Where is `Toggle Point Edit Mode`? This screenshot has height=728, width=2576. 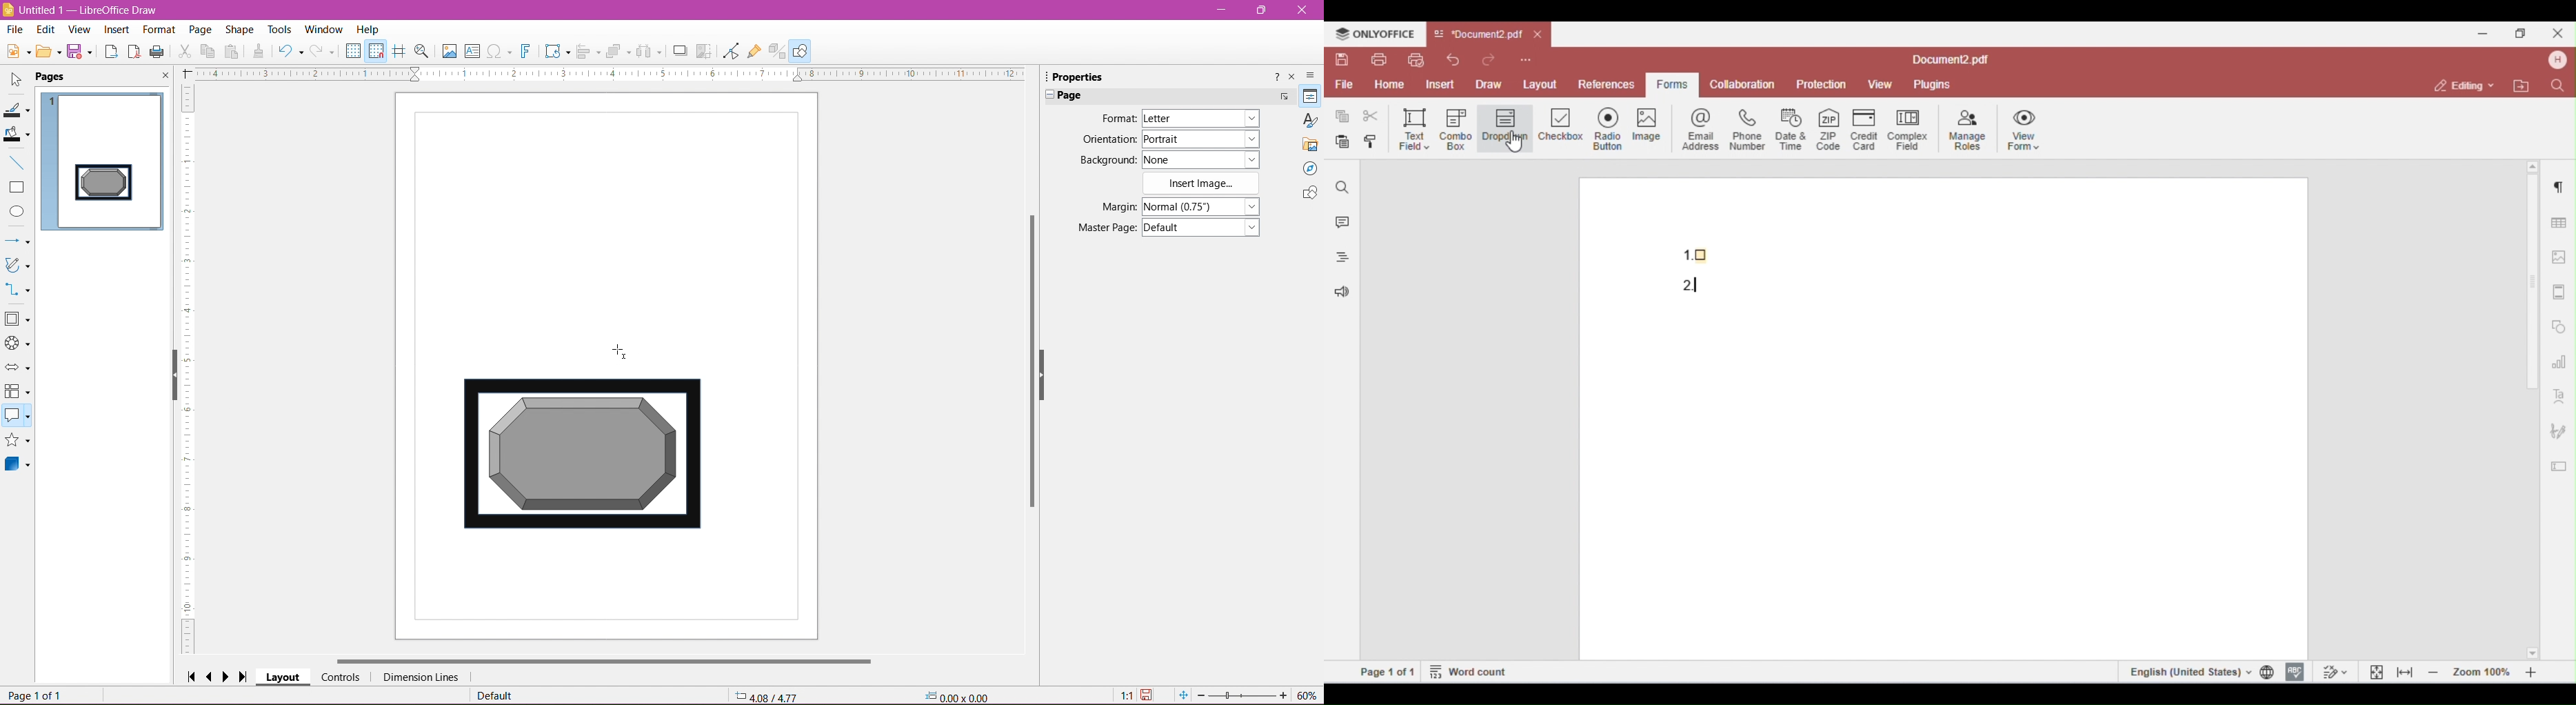 Toggle Point Edit Mode is located at coordinates (729, 52).